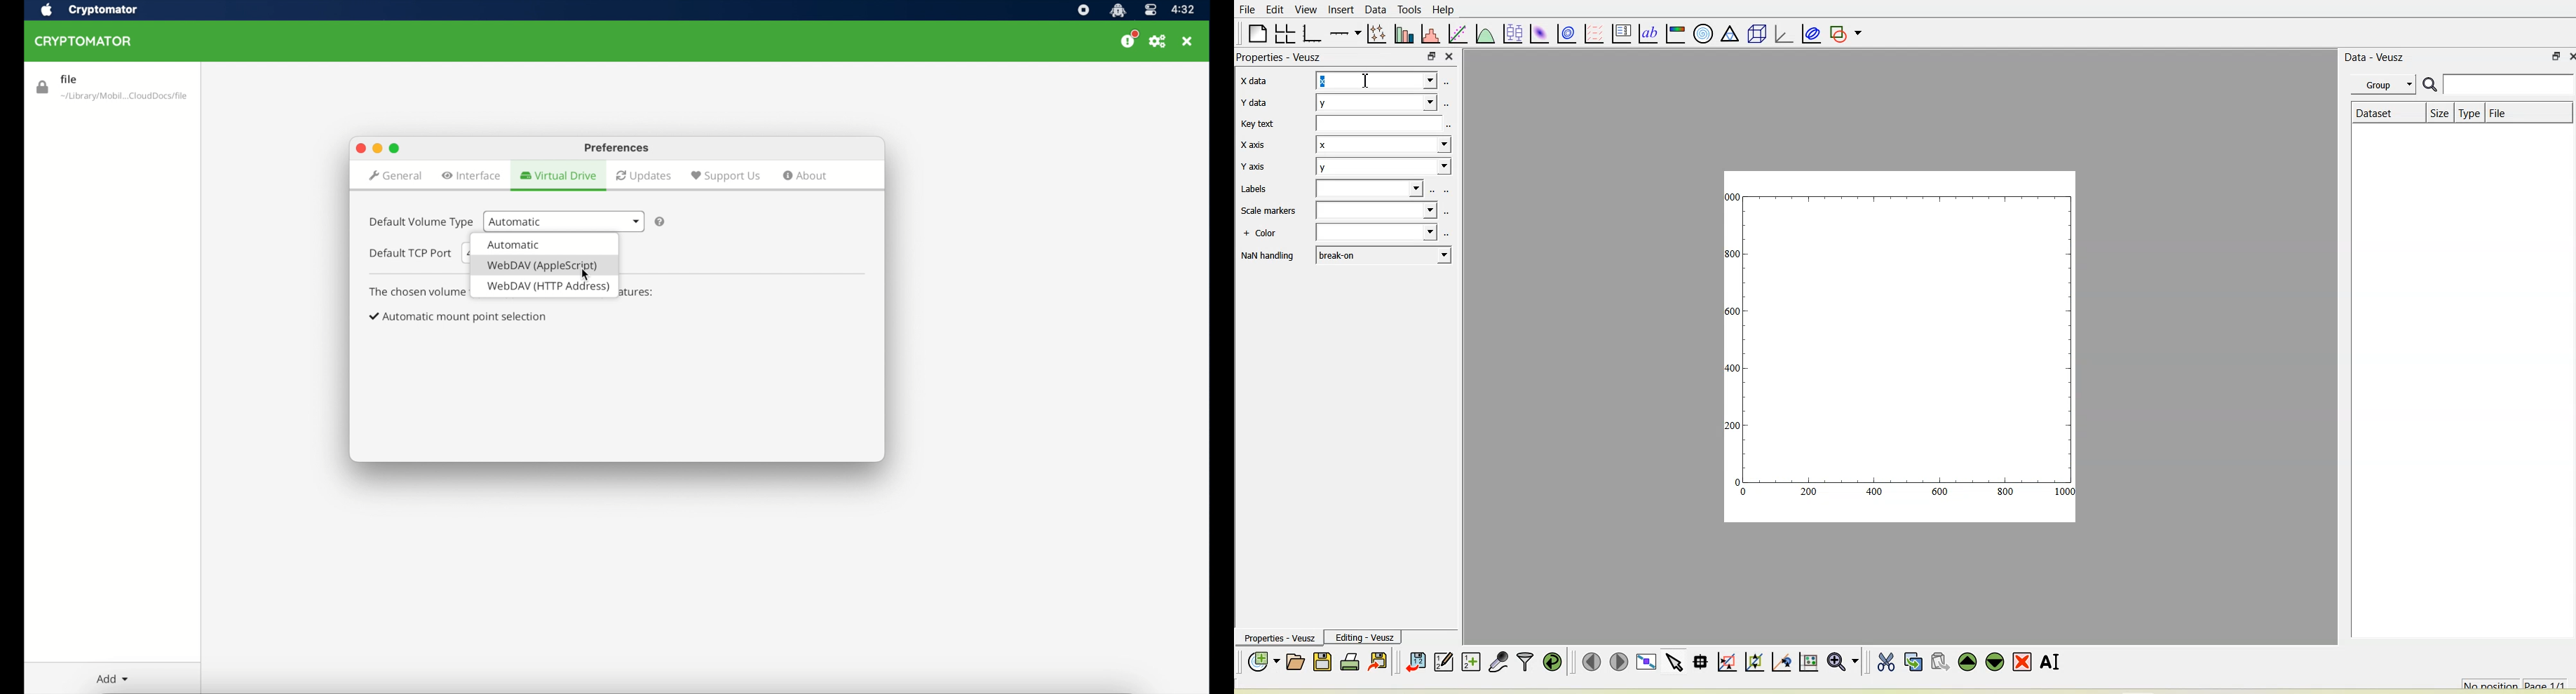 This screenshot has width=2576, height=700. I want to click on Filter data, so click(1525, 662).